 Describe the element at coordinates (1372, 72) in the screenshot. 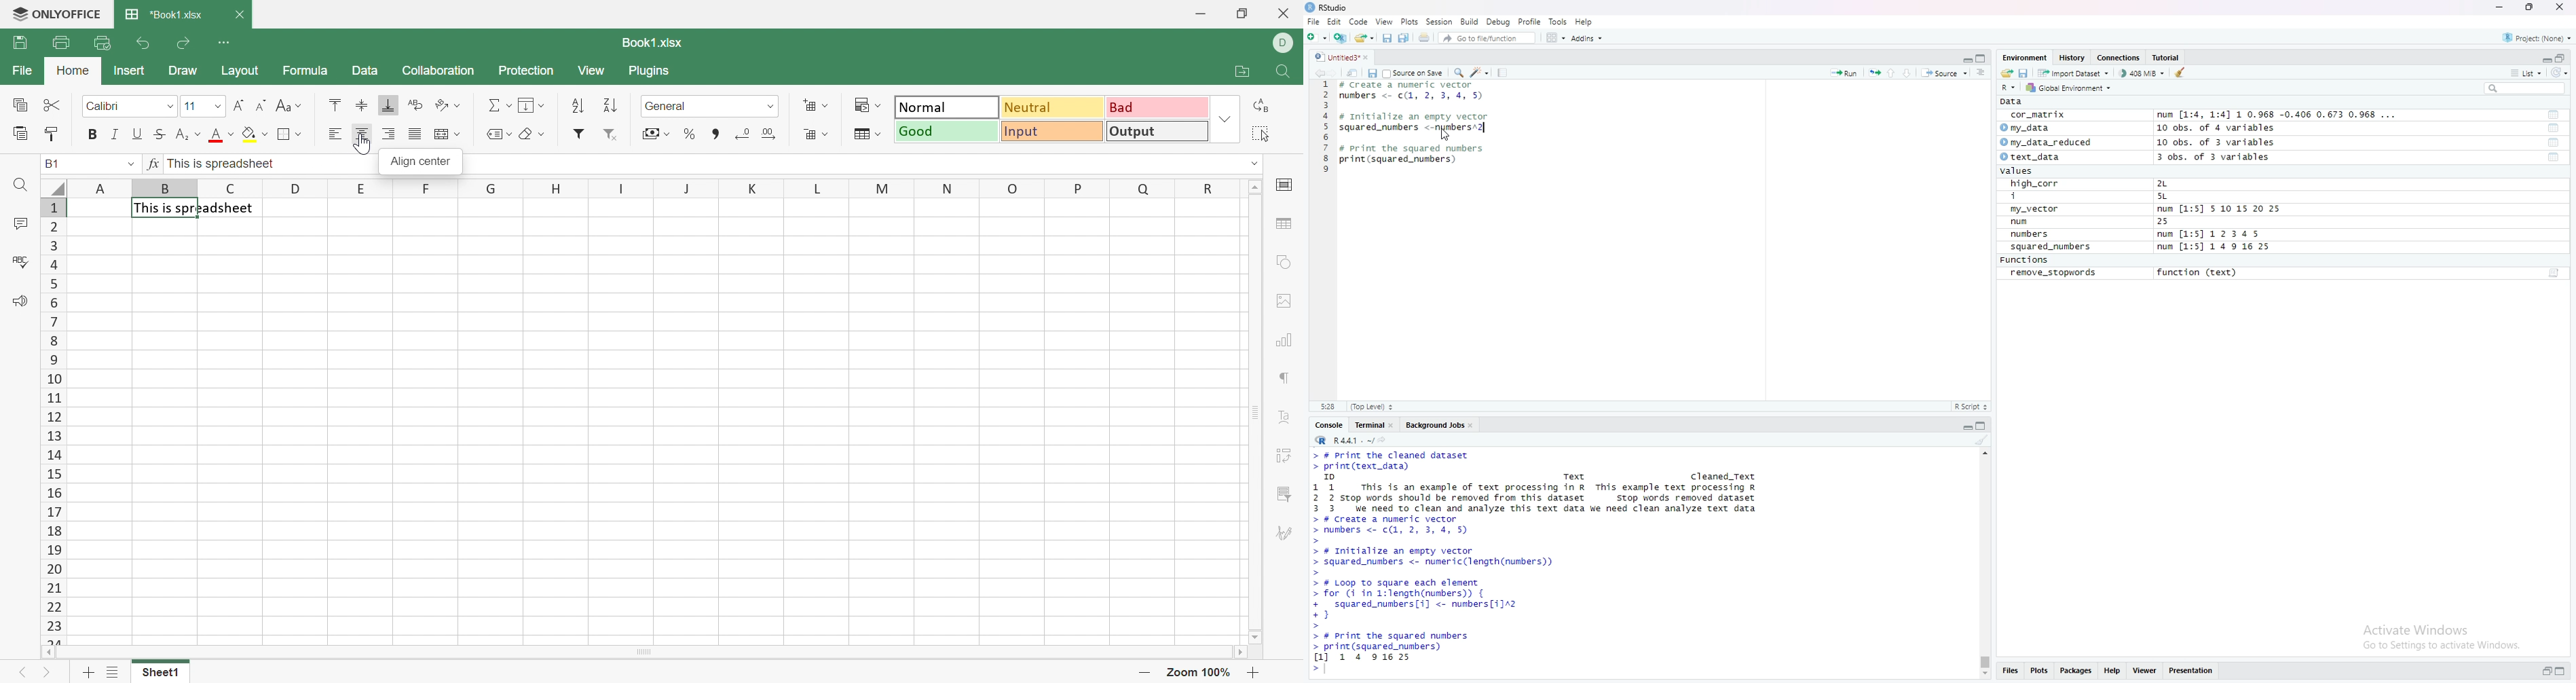

I see `save` at that location.